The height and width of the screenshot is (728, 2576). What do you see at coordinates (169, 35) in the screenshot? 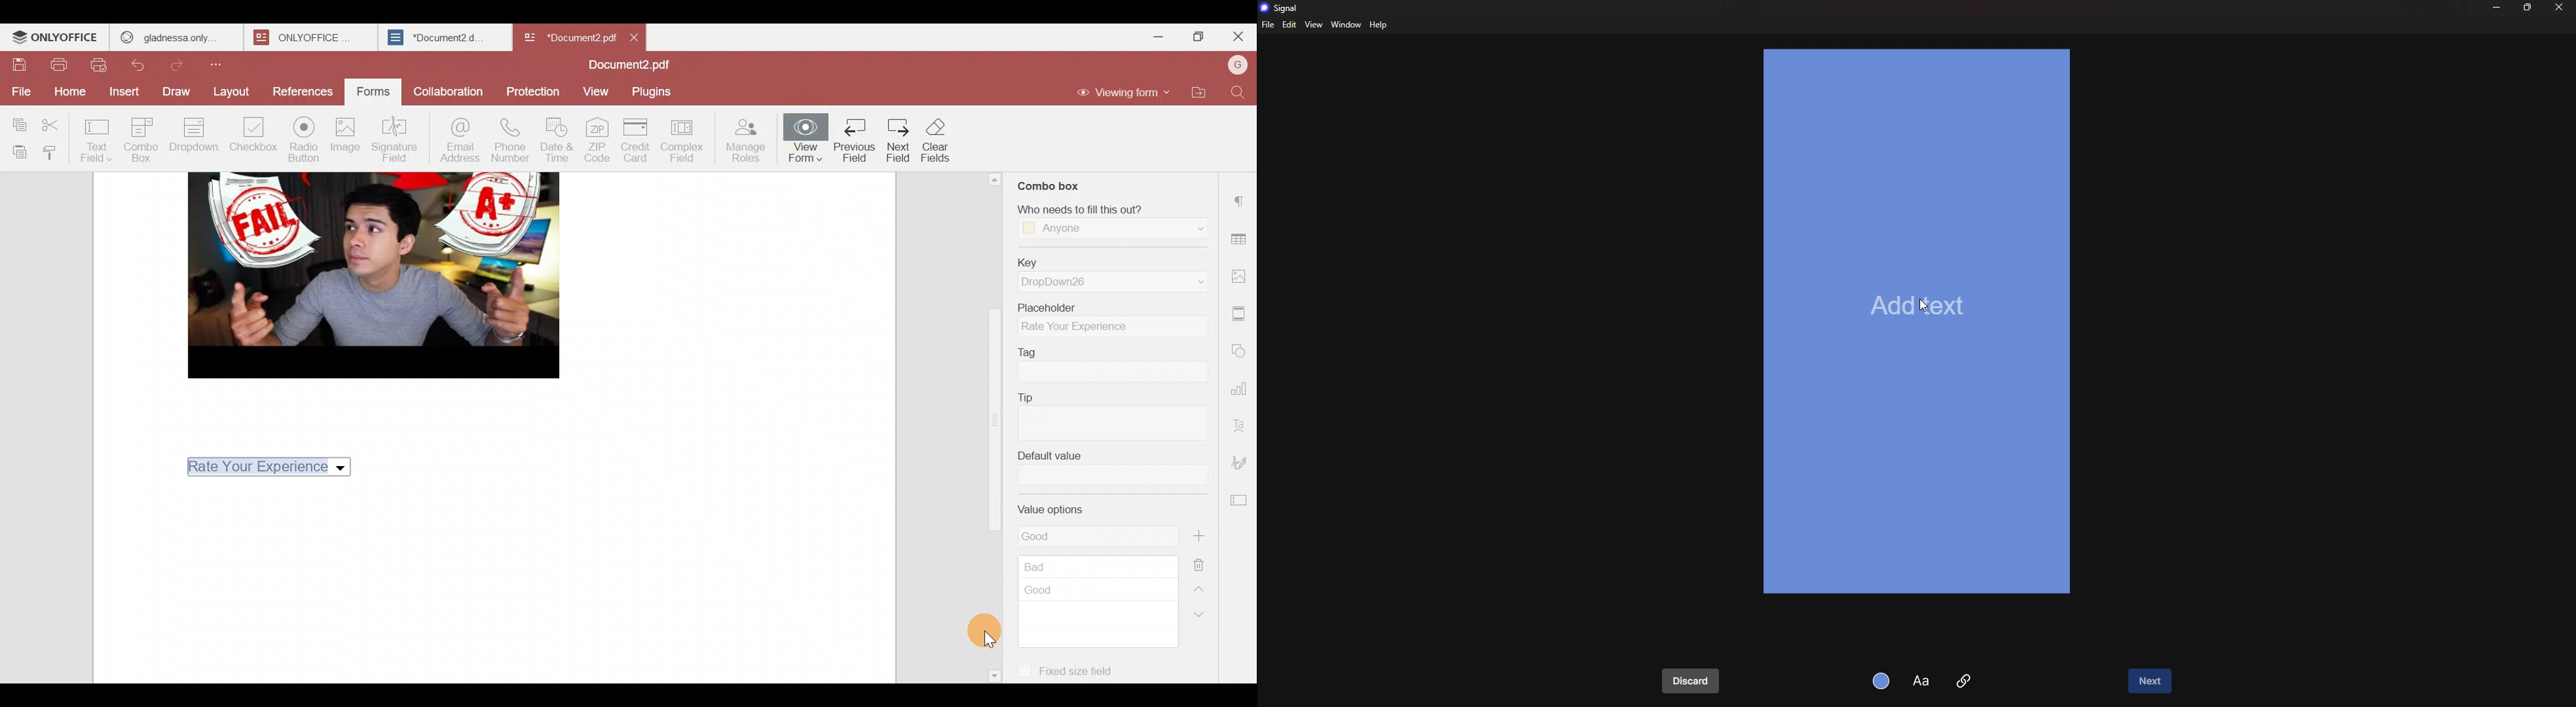
I see `gladnessa only.` at bounding box center [169, 35].